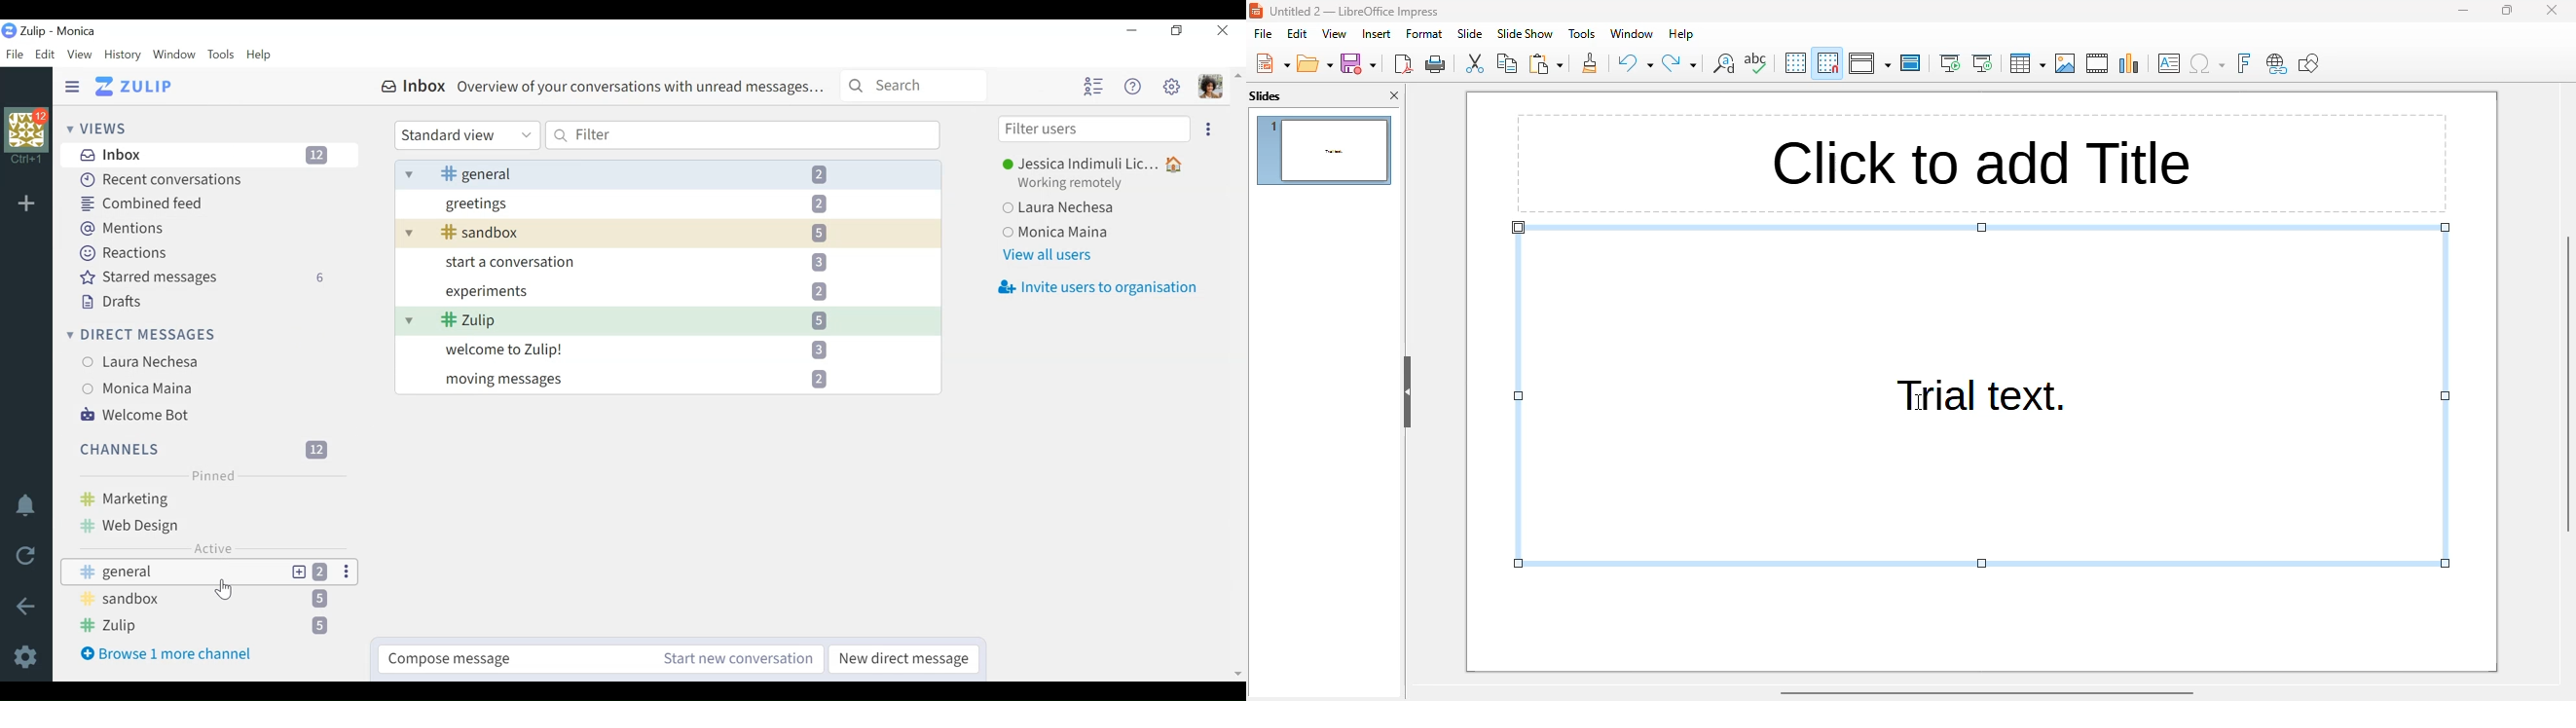  Describe the element at coordinates (1092, 210) in the screenshot. I see `Laura Nechesa` at that location.